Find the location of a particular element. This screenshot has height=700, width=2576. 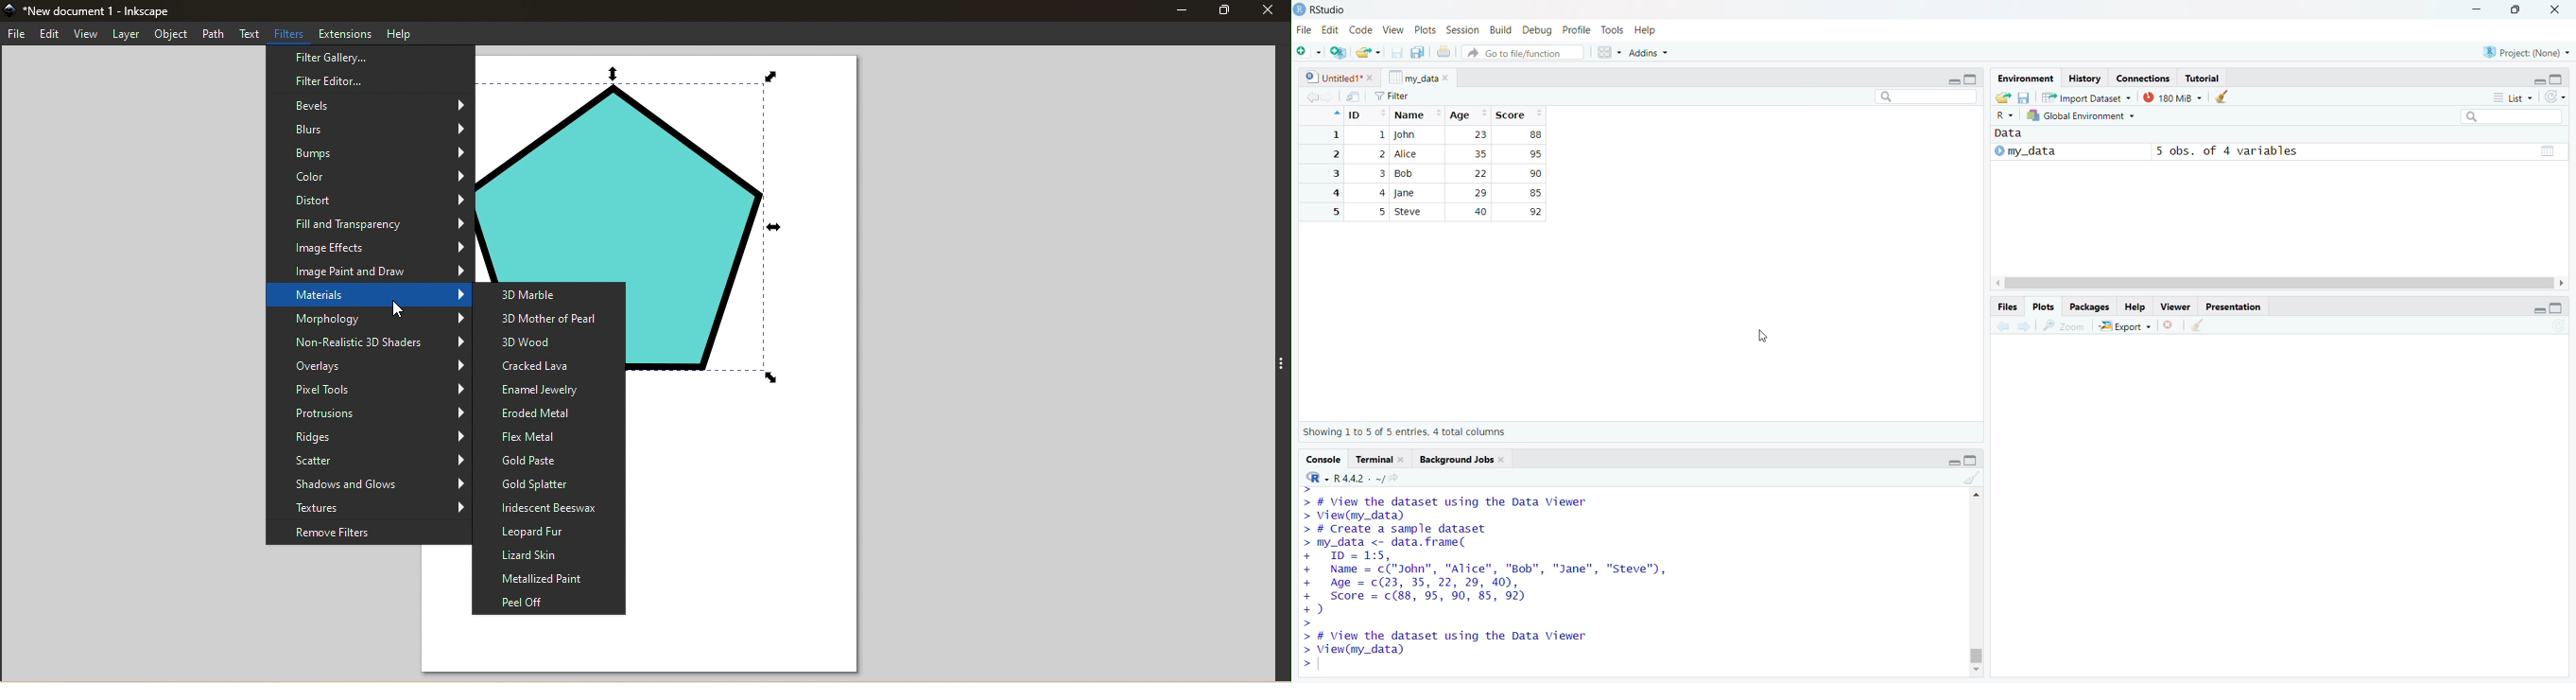

Environment is located at coordinates (2026, 80).